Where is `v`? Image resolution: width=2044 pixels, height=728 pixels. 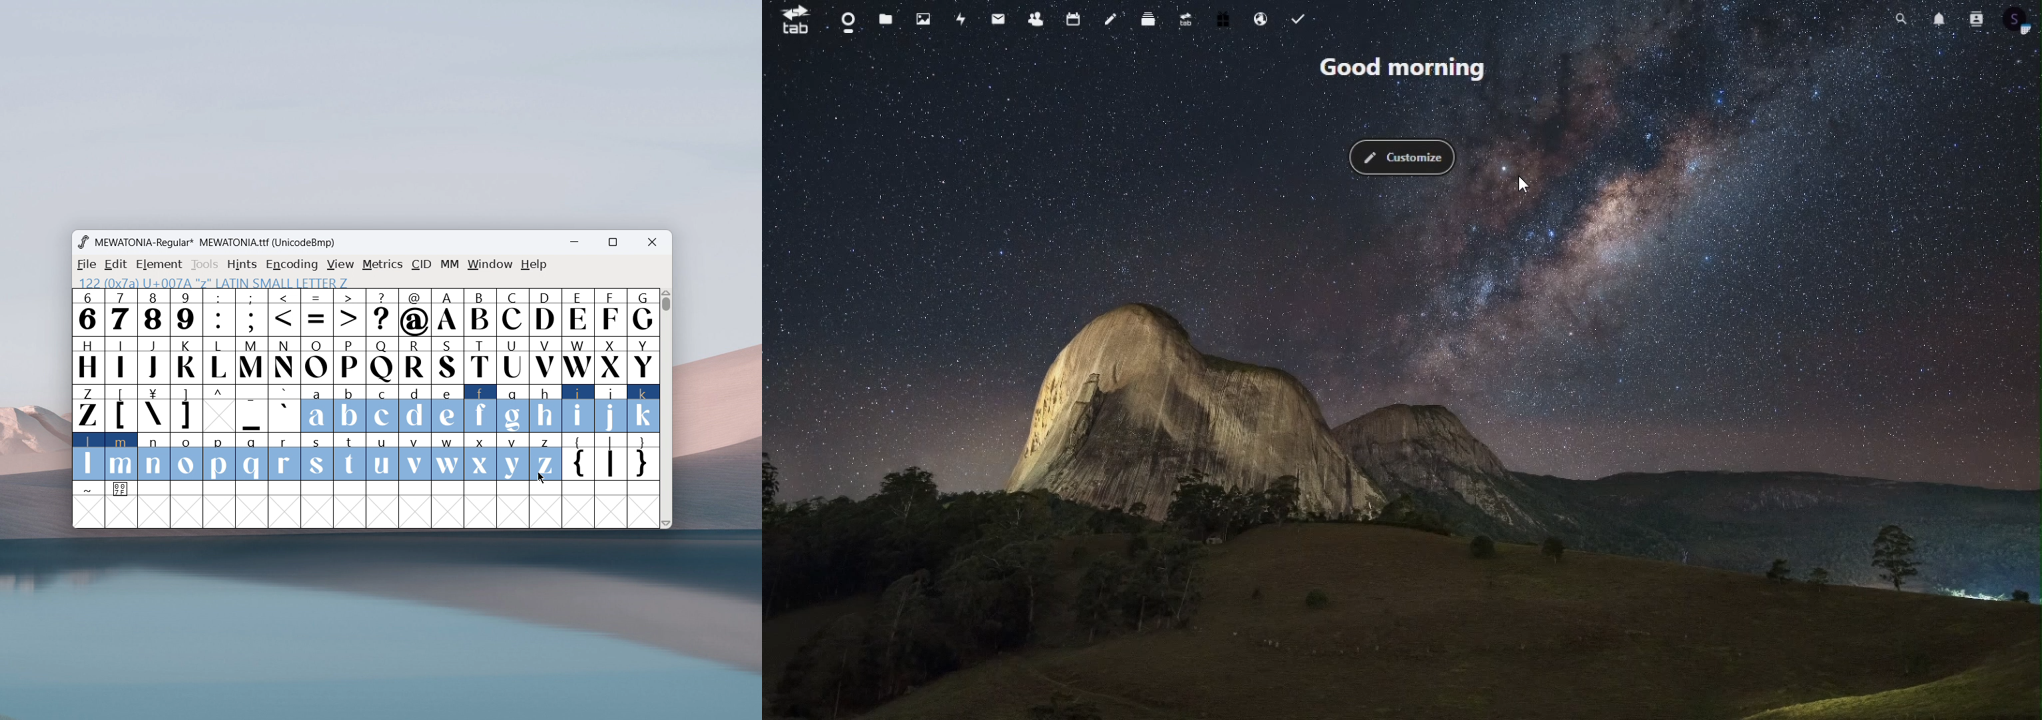 v is located at coordinates (415, 456).